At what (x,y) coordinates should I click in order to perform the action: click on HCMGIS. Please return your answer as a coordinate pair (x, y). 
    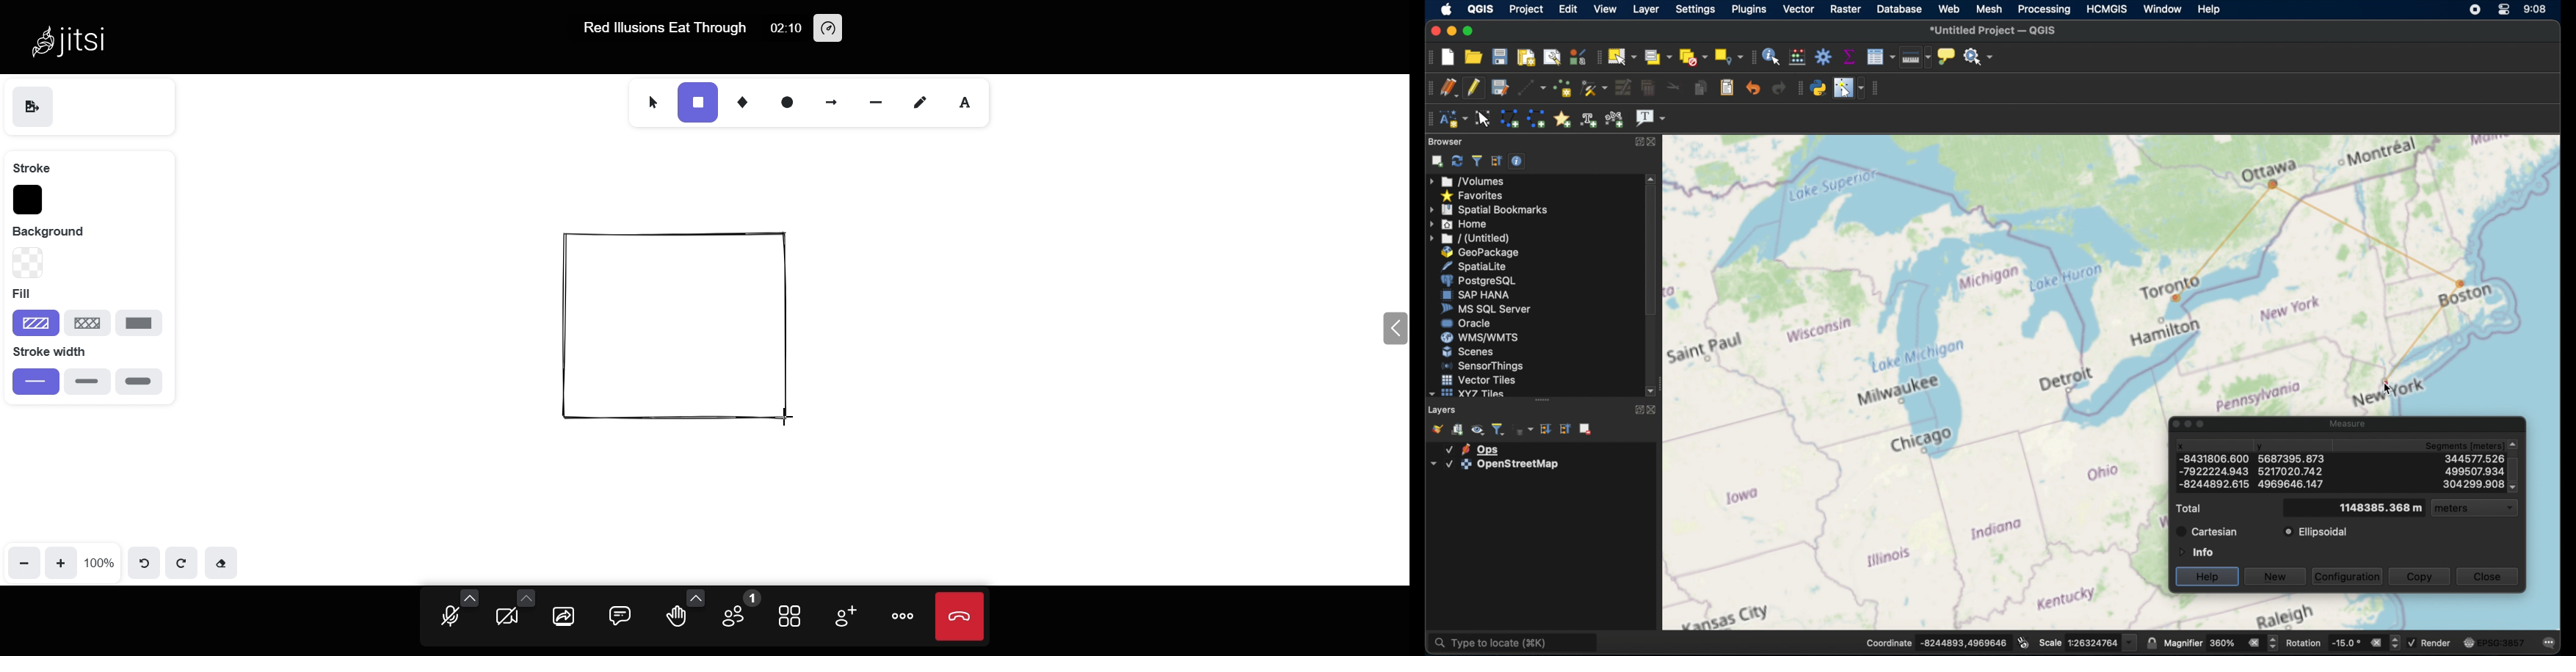
    Looking at the image, I should click on (2109, 9).